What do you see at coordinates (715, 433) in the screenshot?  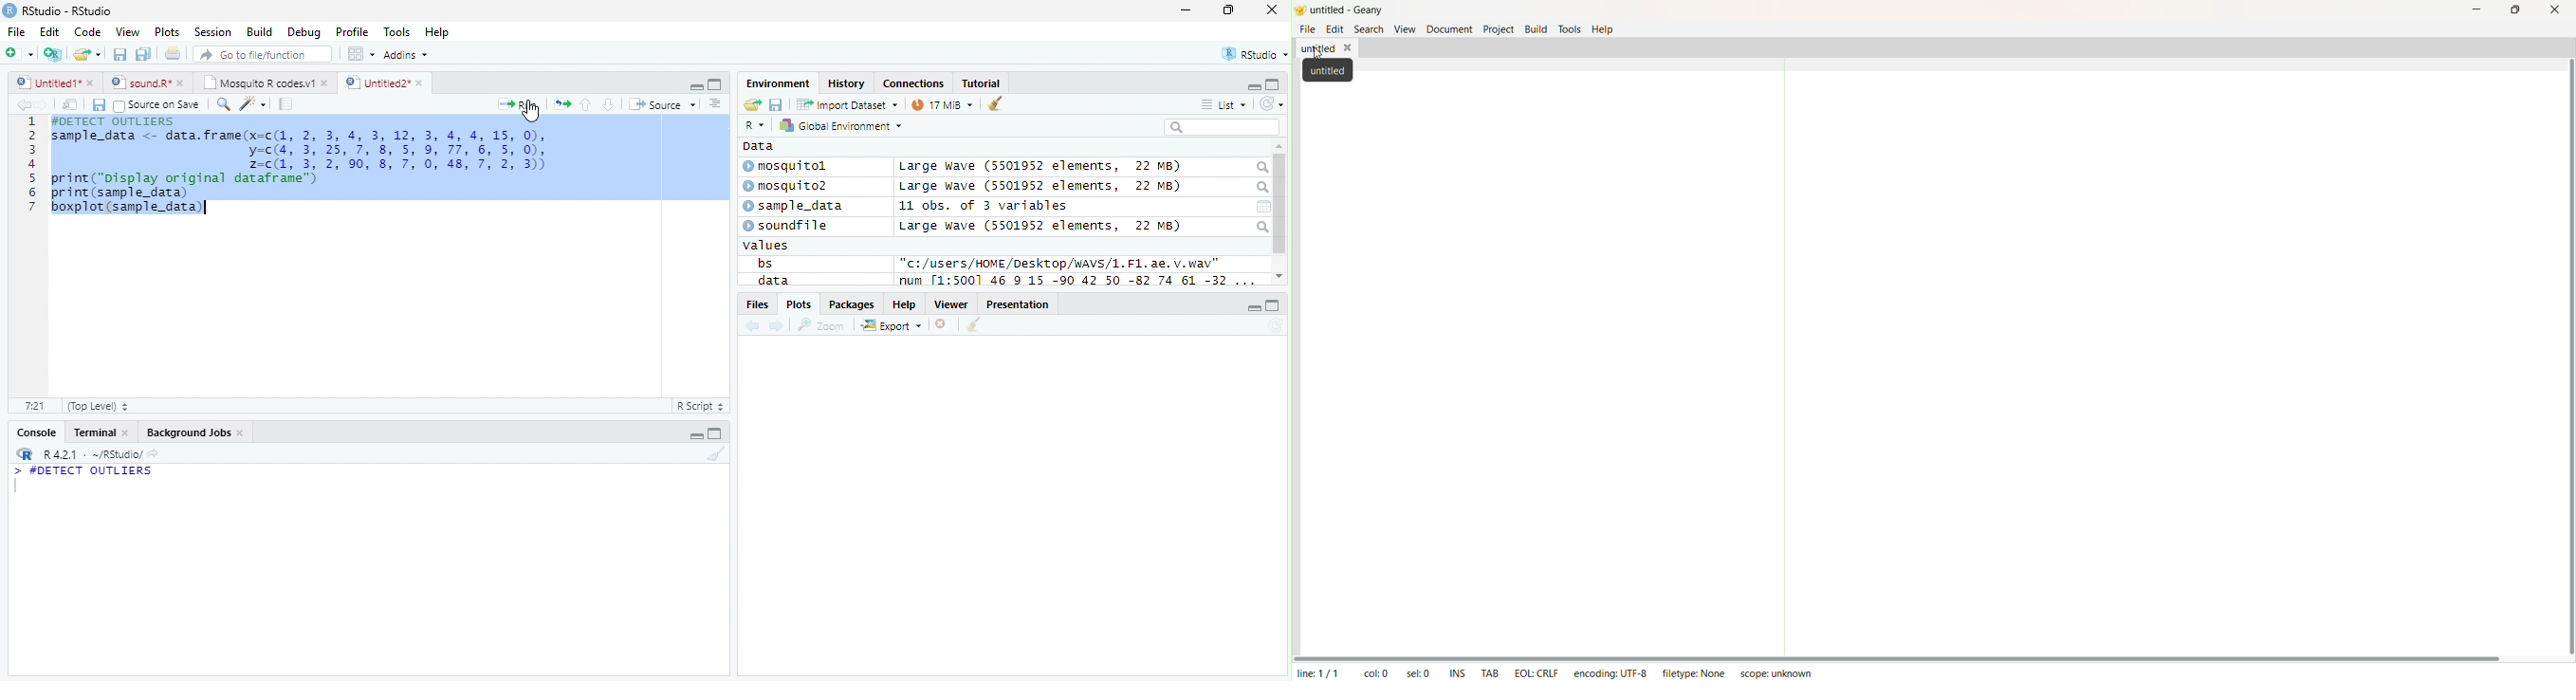 I see `full screen` at bounding box center [715, 433].